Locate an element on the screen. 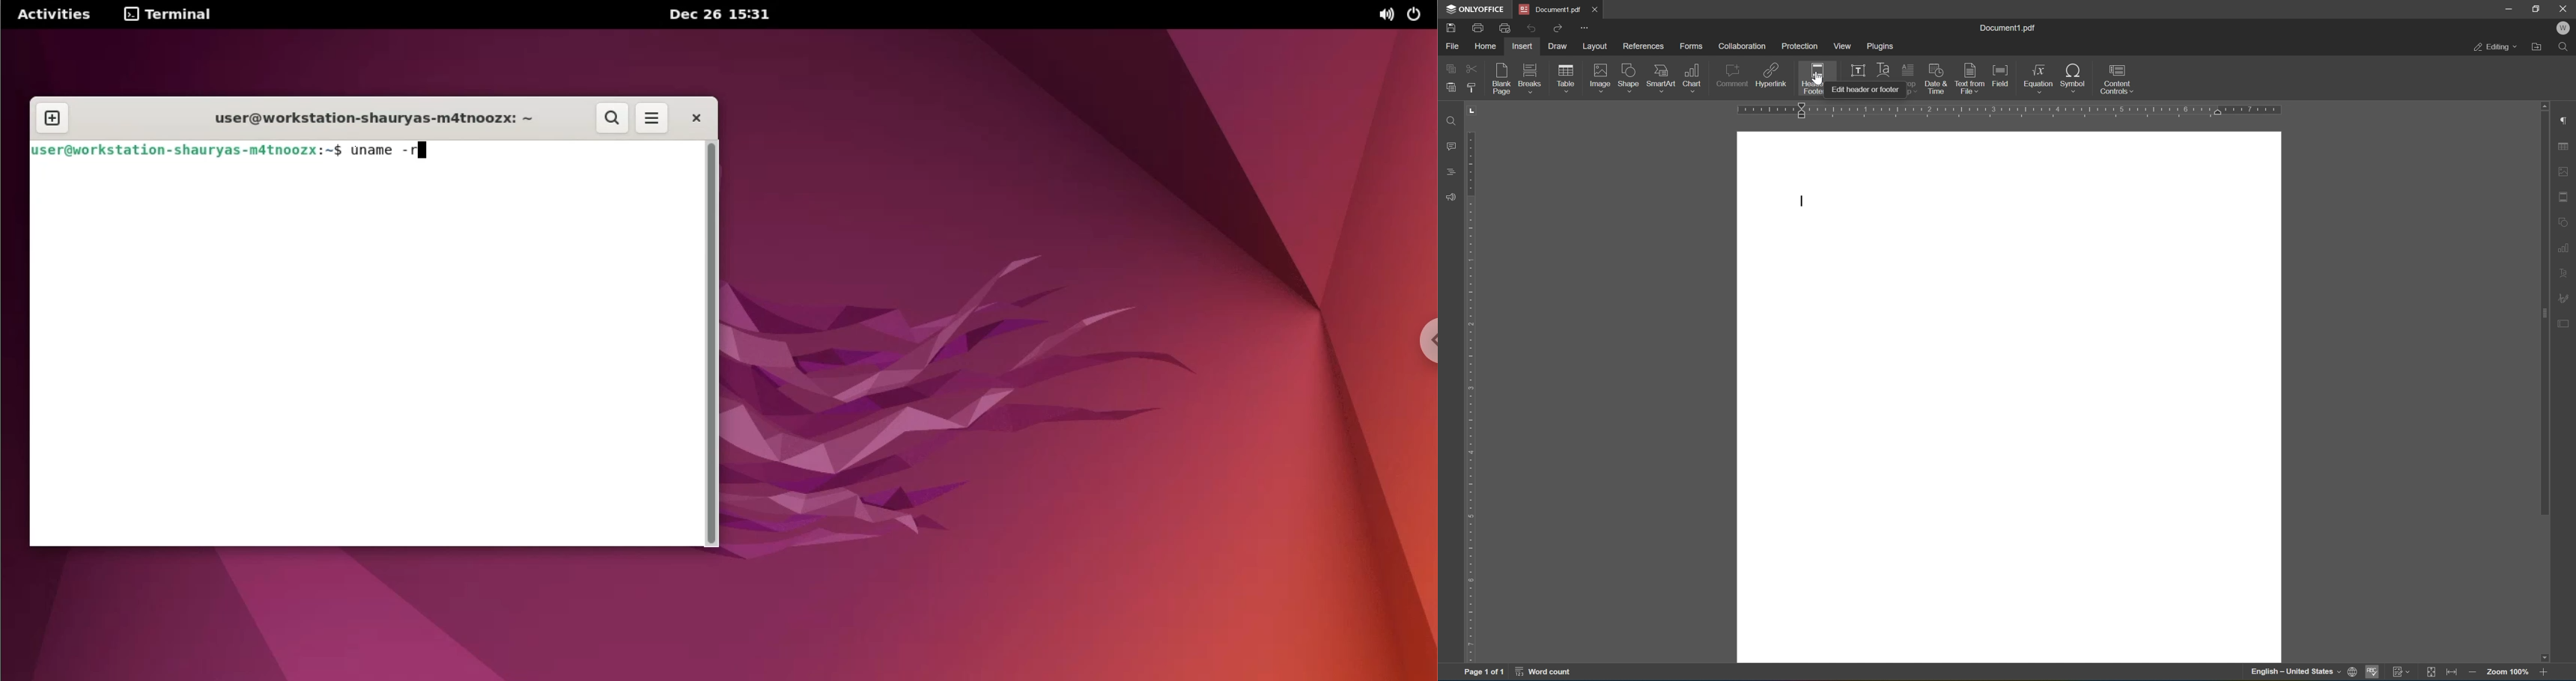 The height and width of the screenshot is (700, 2576). field is located at coordinates (2001, 76).